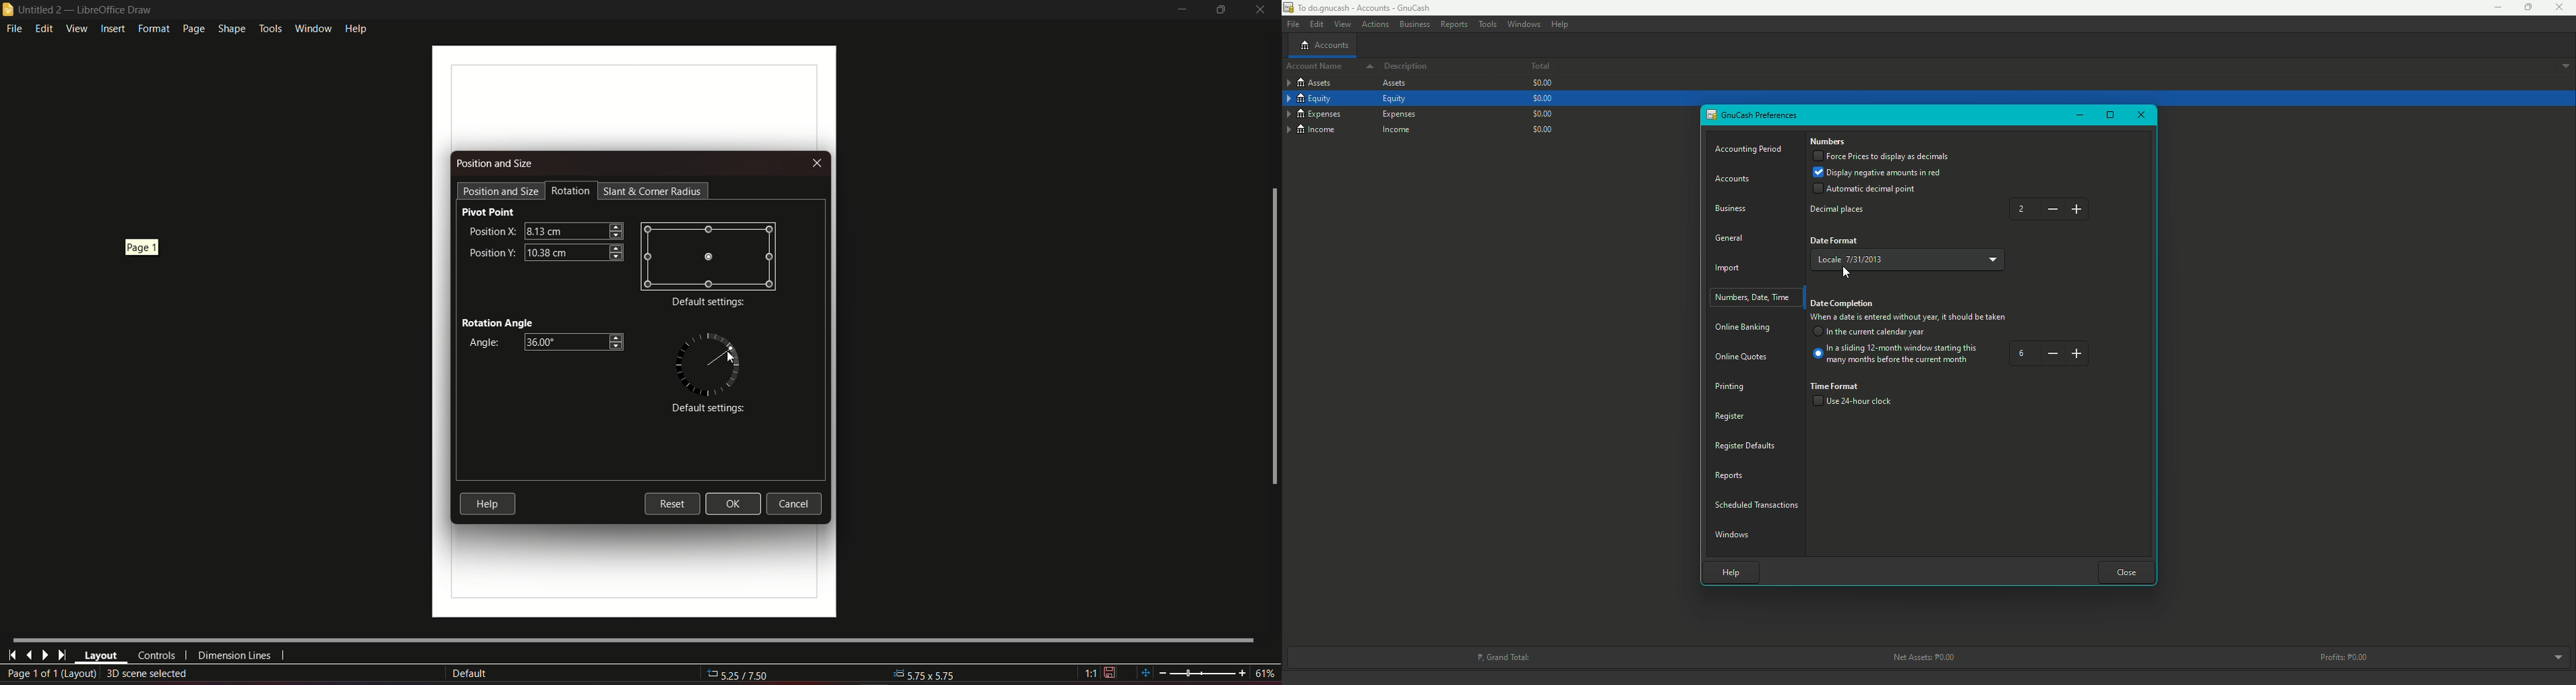  I want to click on Minimize, so click(2493, 7).